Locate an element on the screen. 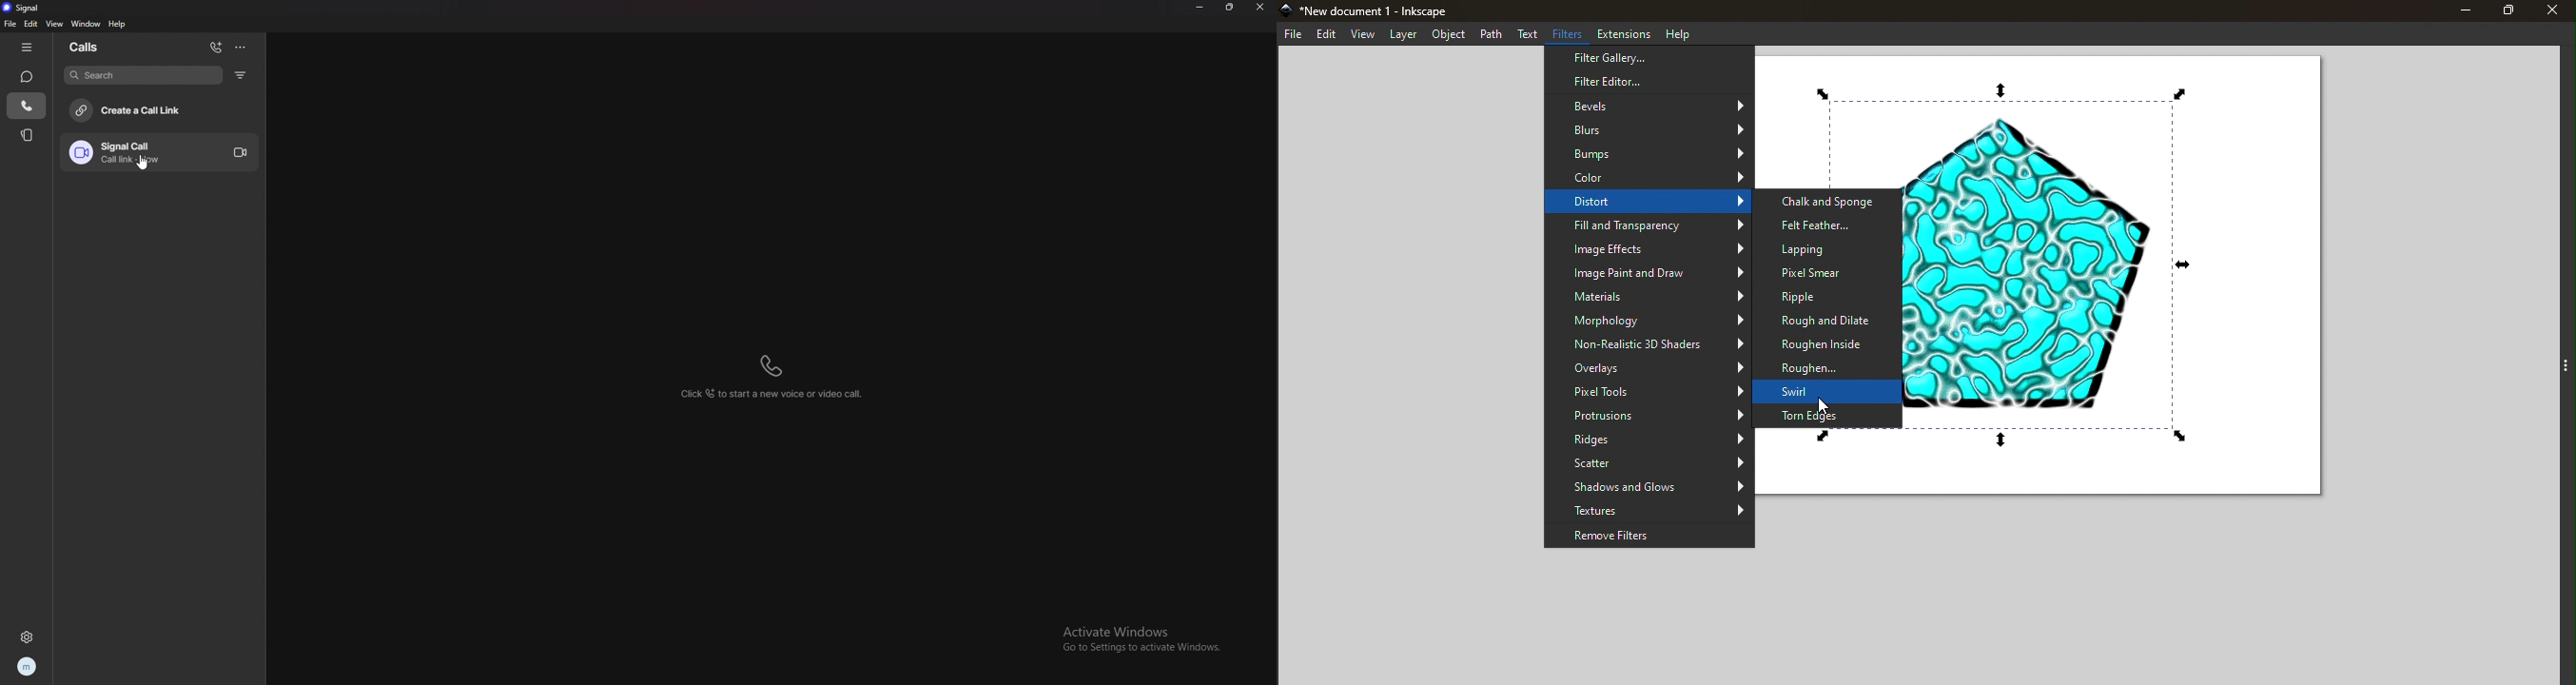 This screenshot has height=700, width=2576. Morphology is located at coordinates (1648, 322).